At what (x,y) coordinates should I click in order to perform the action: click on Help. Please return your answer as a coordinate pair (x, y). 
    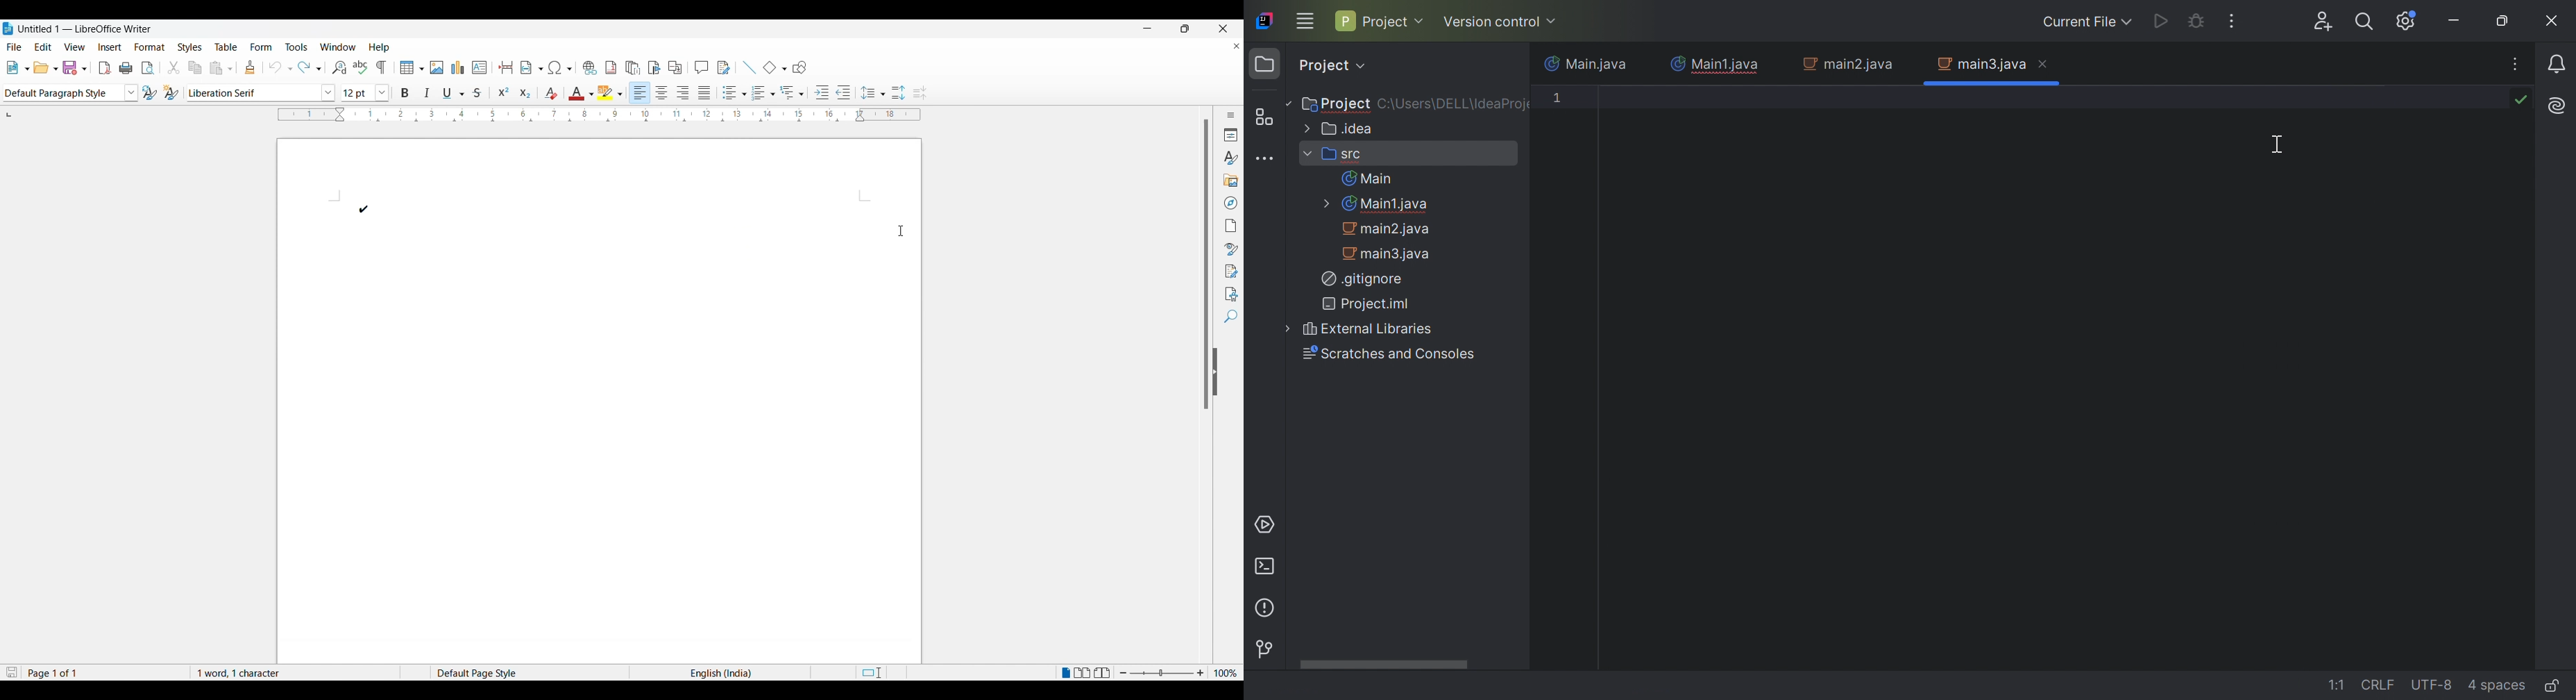
    Looking at the image, I should click on (380, 45).